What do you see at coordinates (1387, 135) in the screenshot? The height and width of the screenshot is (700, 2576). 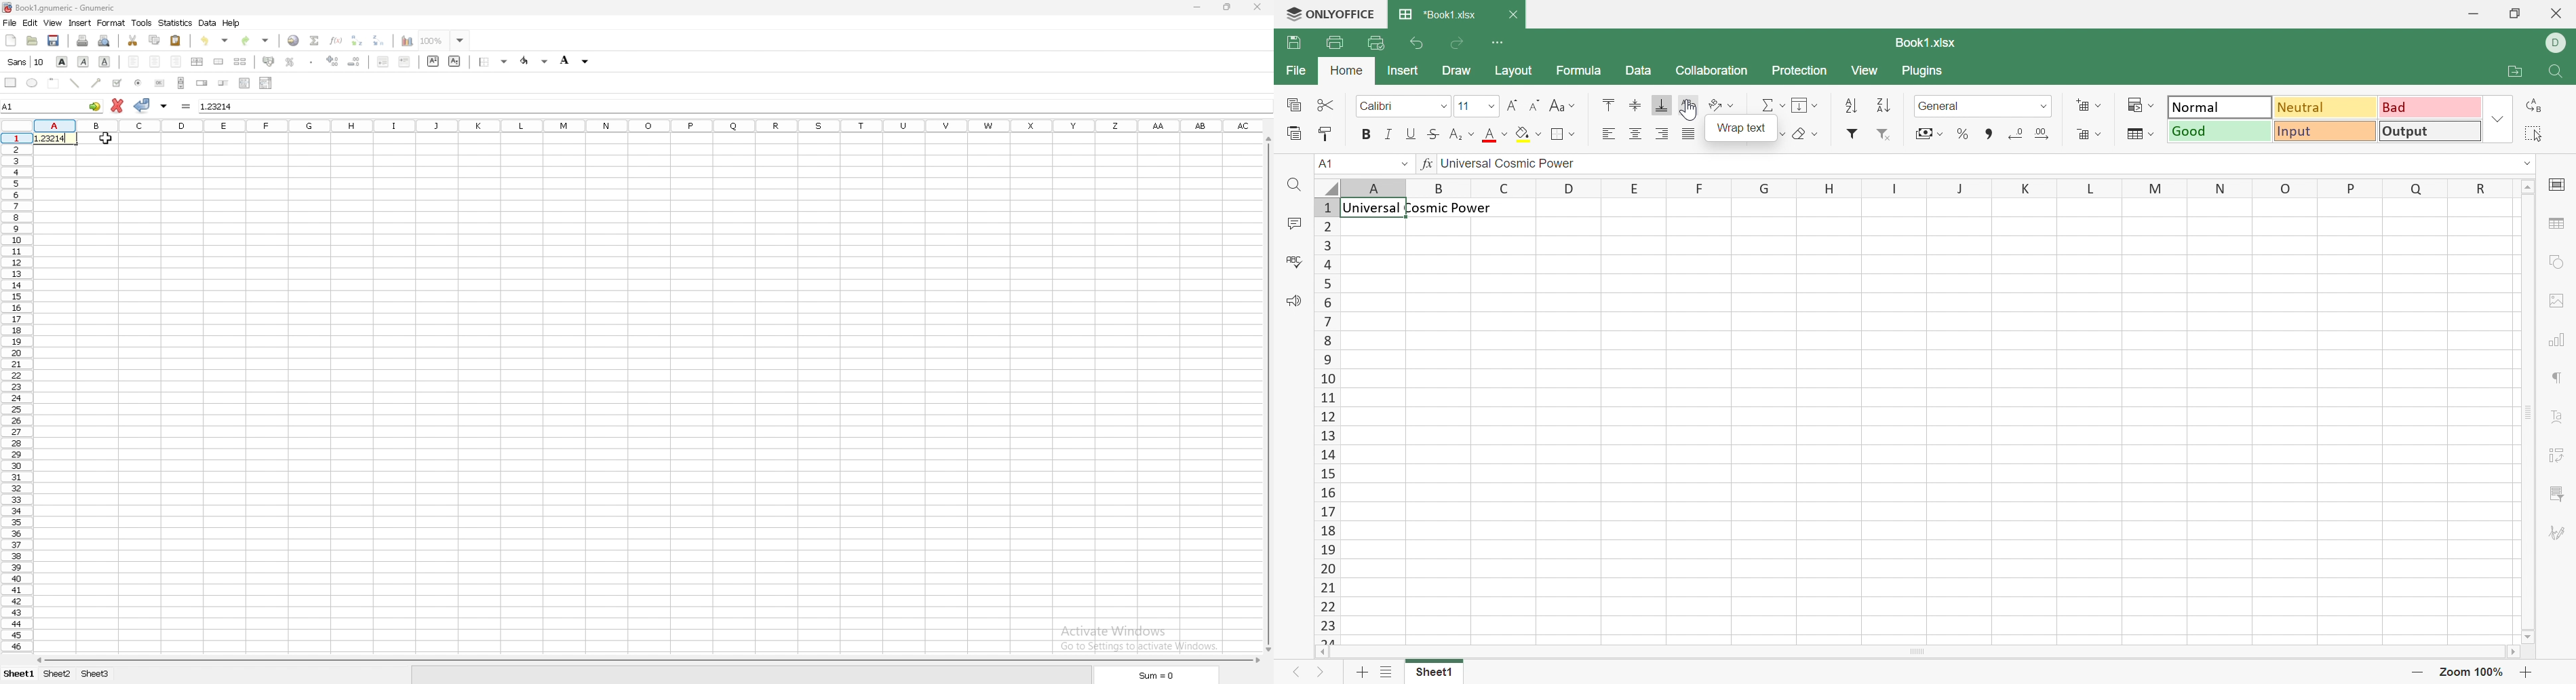 I see `Italic` at bounding box center [1387, 135].